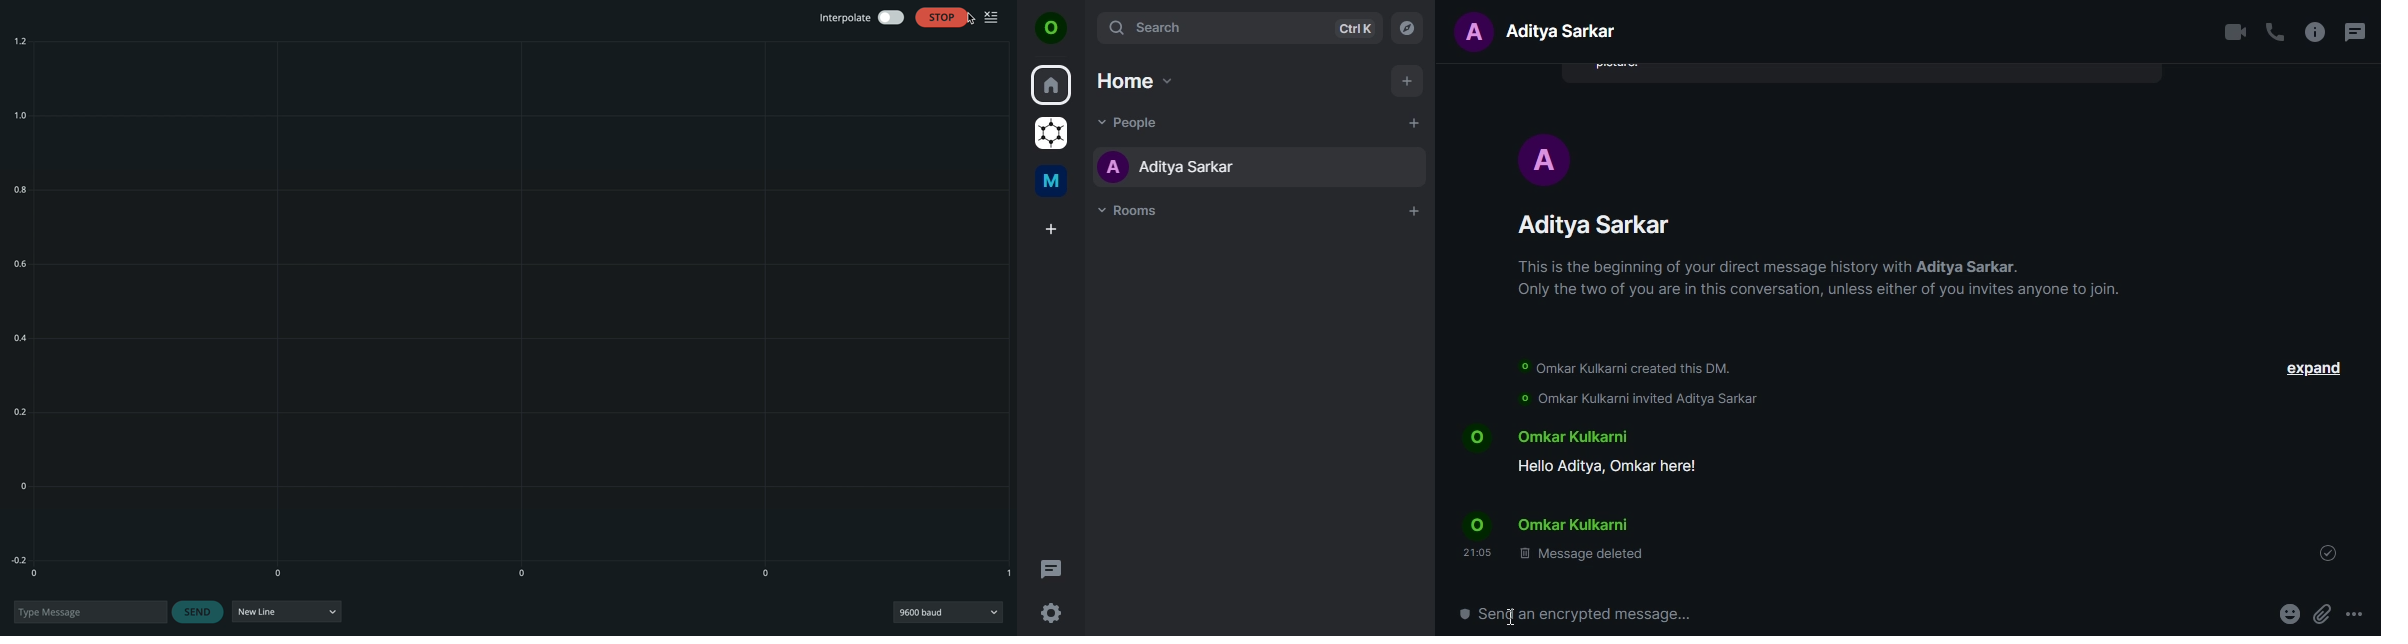 The height and width of the screenshot is (644, 2408). What do you see at coordinates (2357, 35) in the screenshot?
I see `threads` at bounding box center [2357, 35].